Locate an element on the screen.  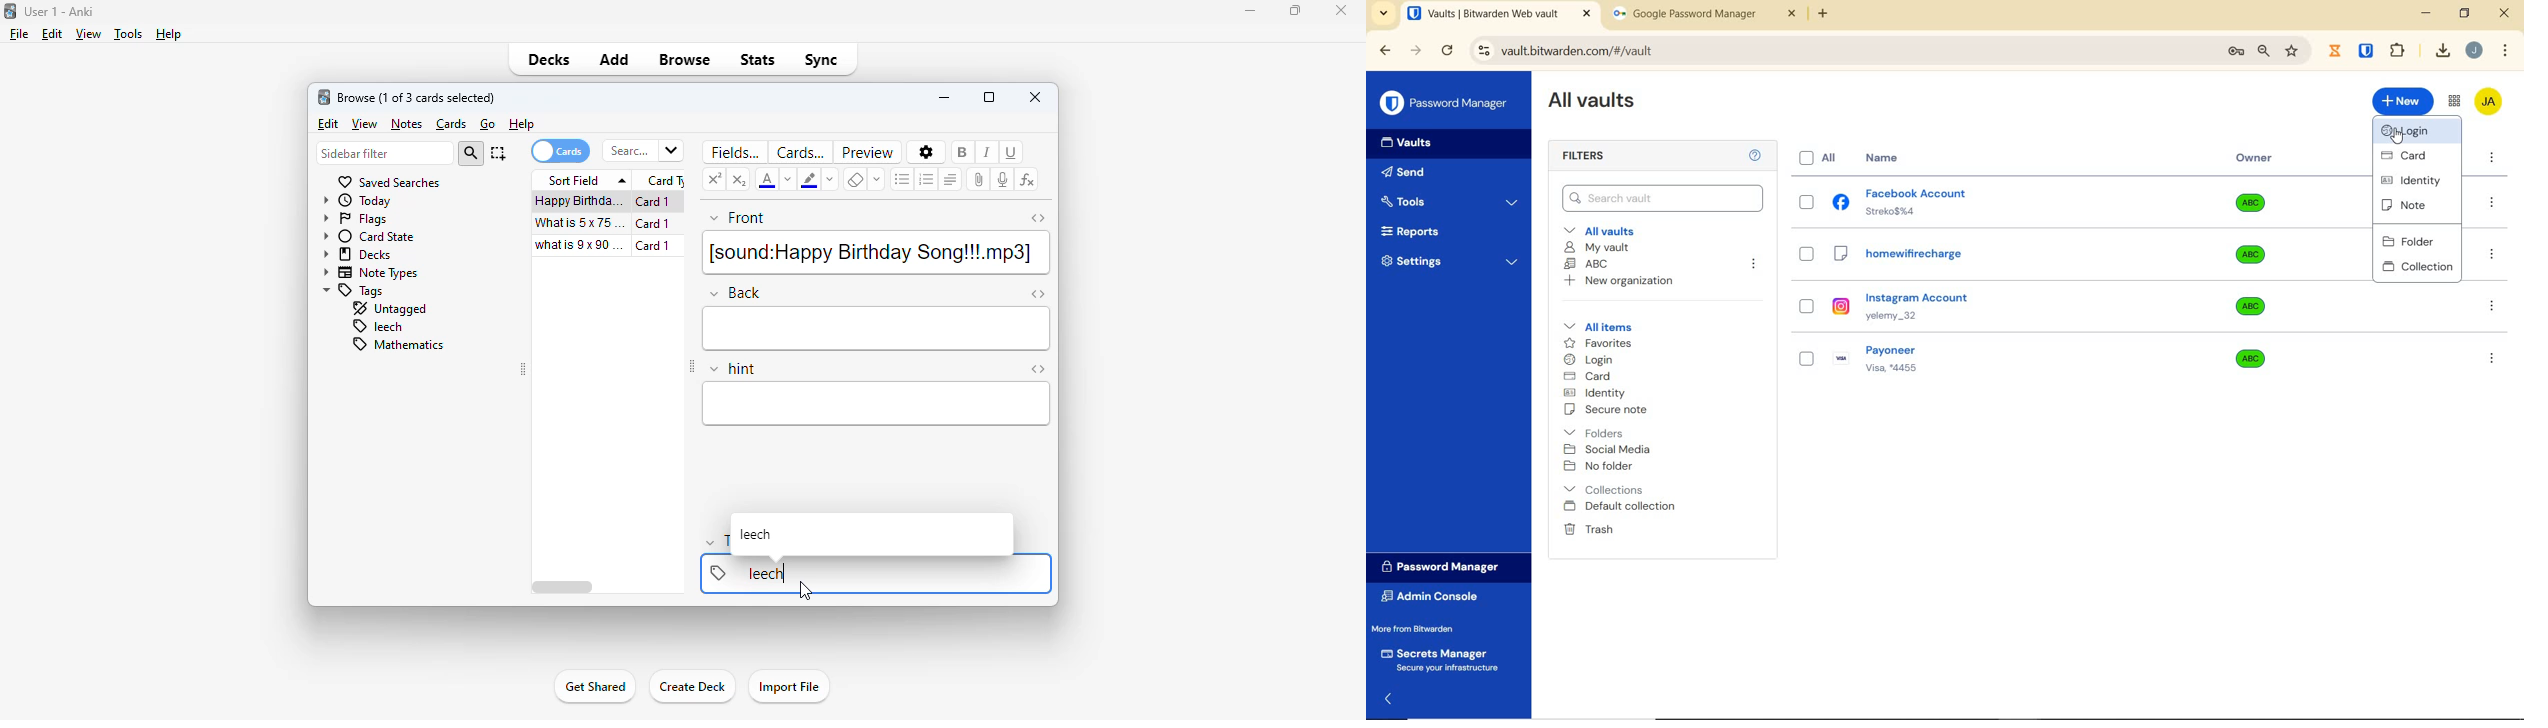
option is located at coordinates (2495, 308).